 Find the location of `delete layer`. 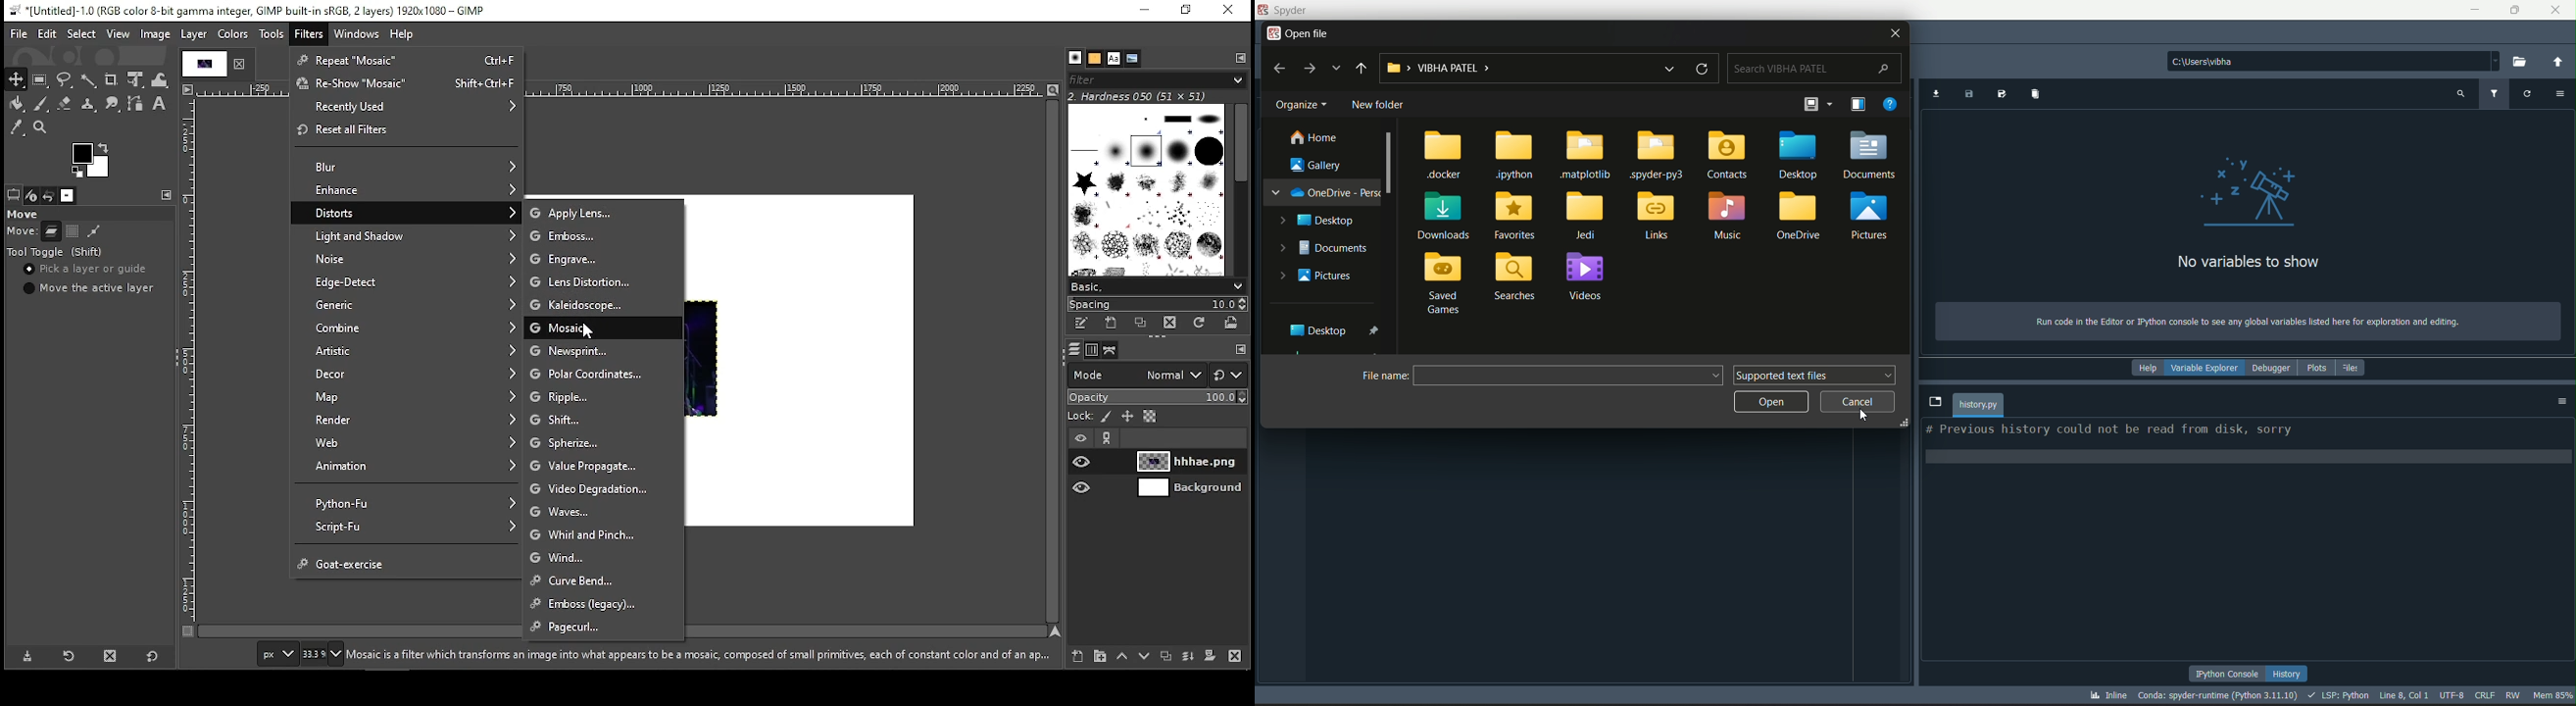

delete layer is located at coordinates (1238, 655).